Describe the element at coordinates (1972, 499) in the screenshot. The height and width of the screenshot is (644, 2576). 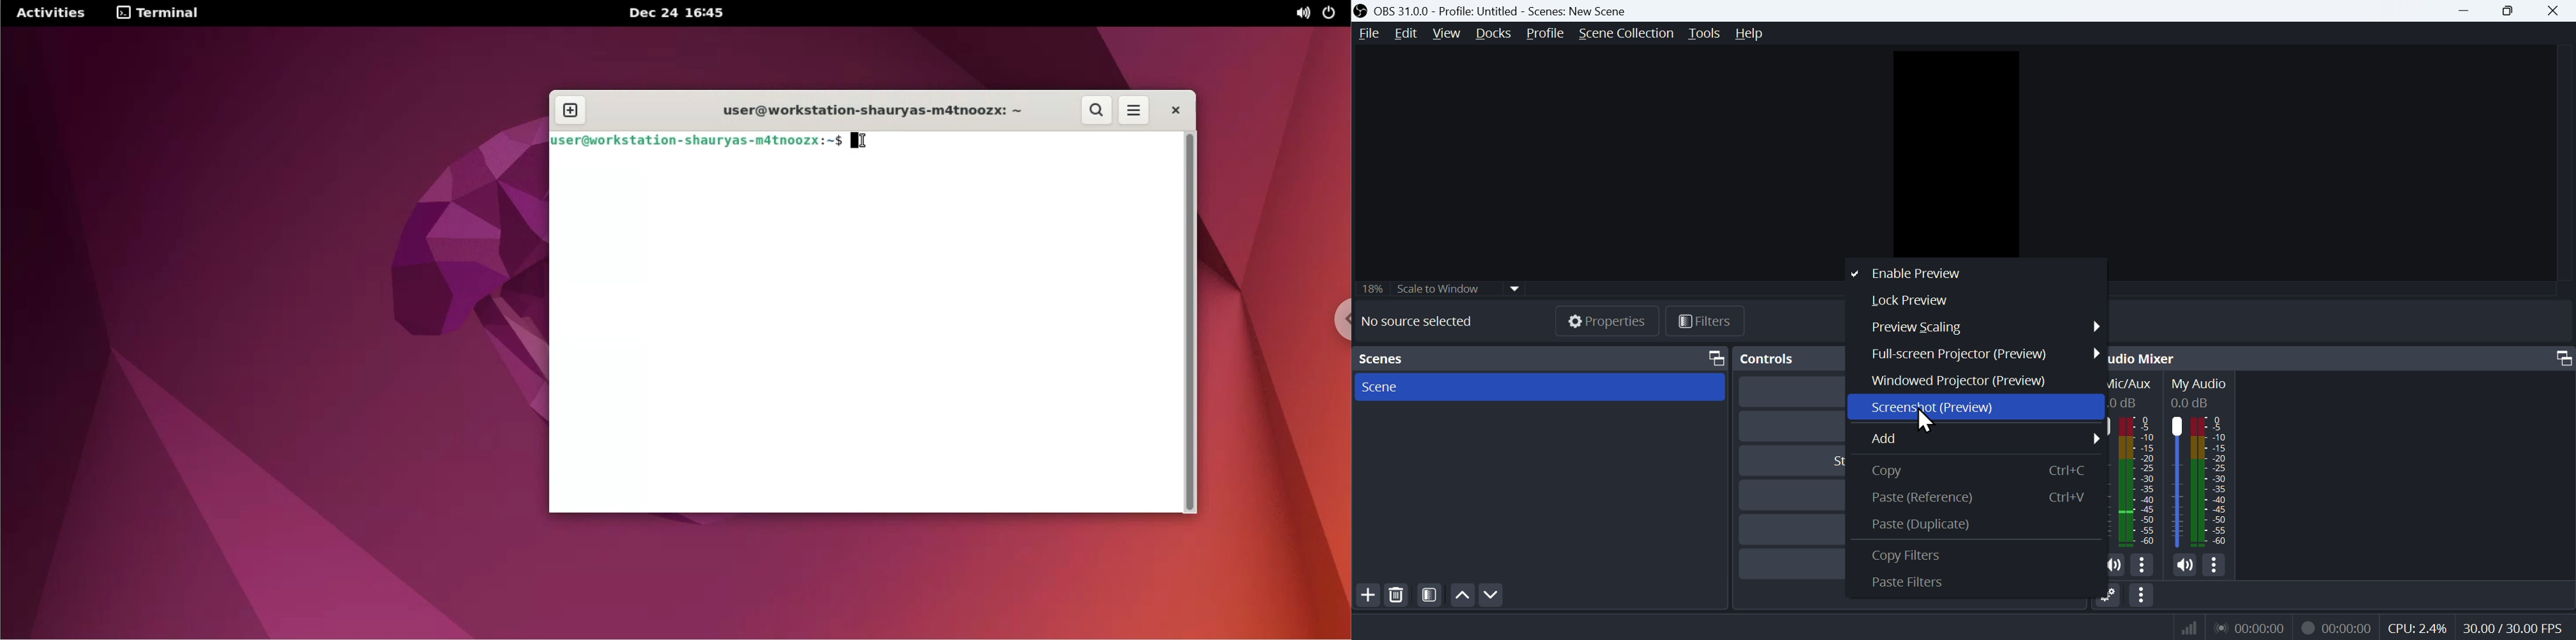
I see `Paste (References)` at that location.